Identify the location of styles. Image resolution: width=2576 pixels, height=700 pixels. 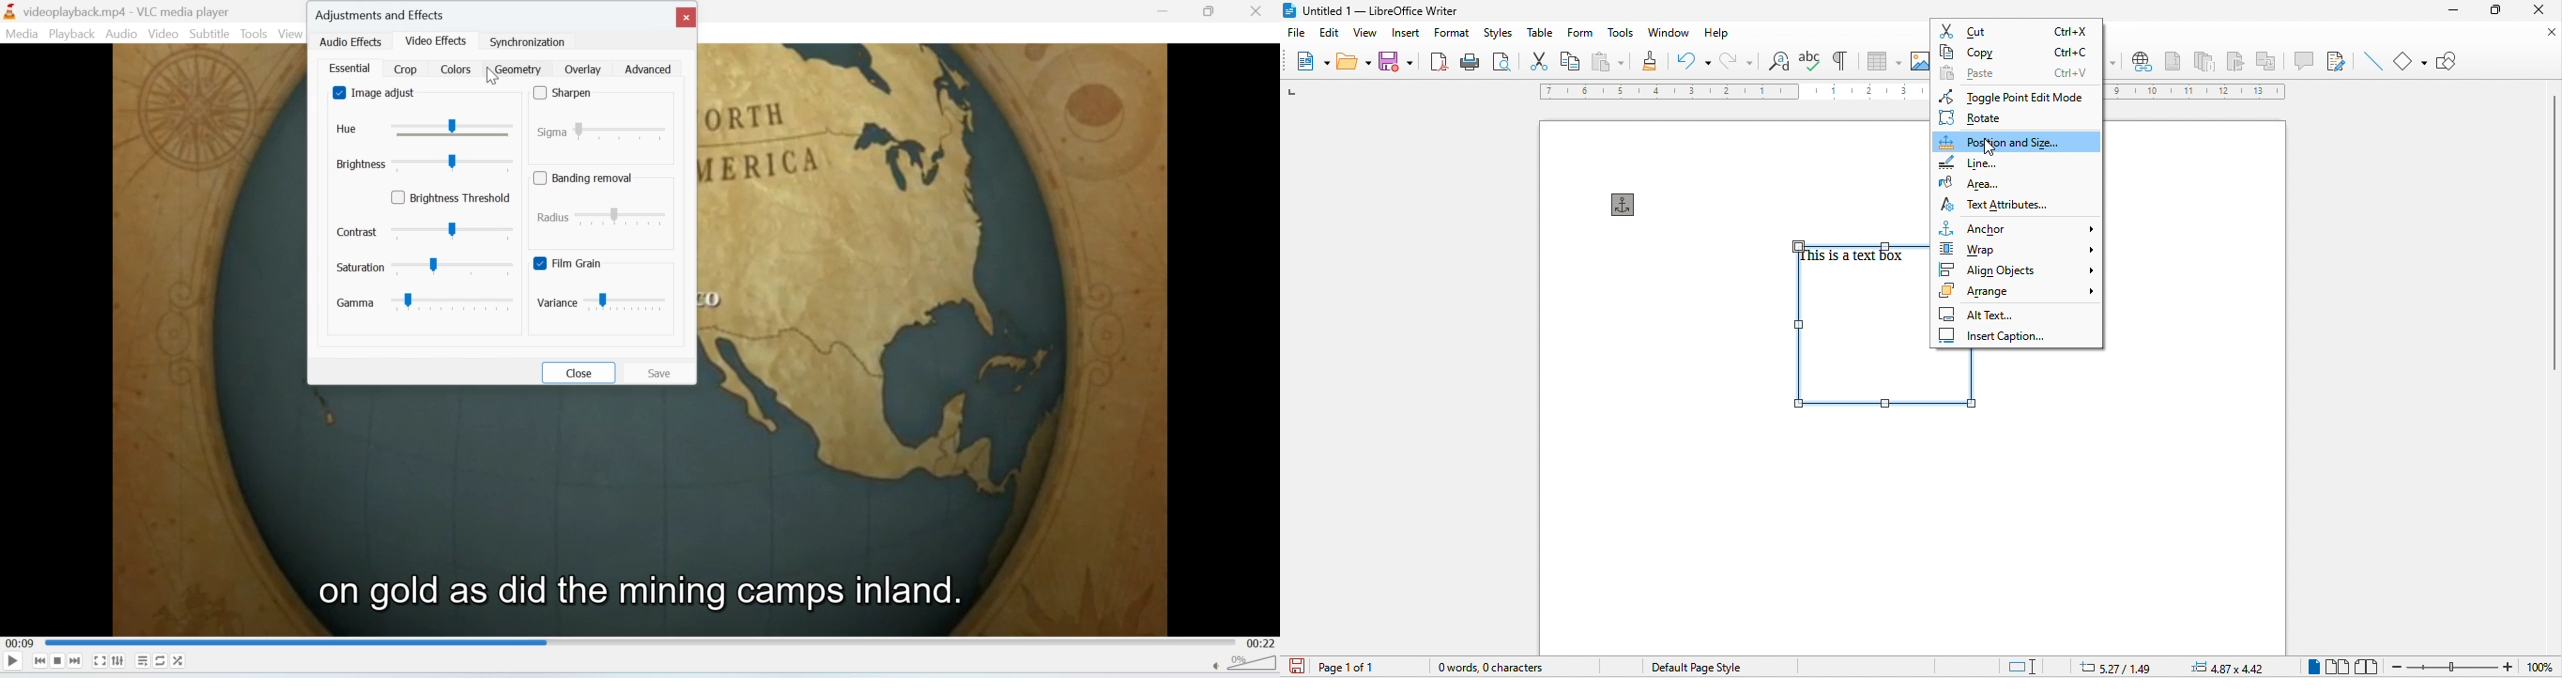
(1499, 34).